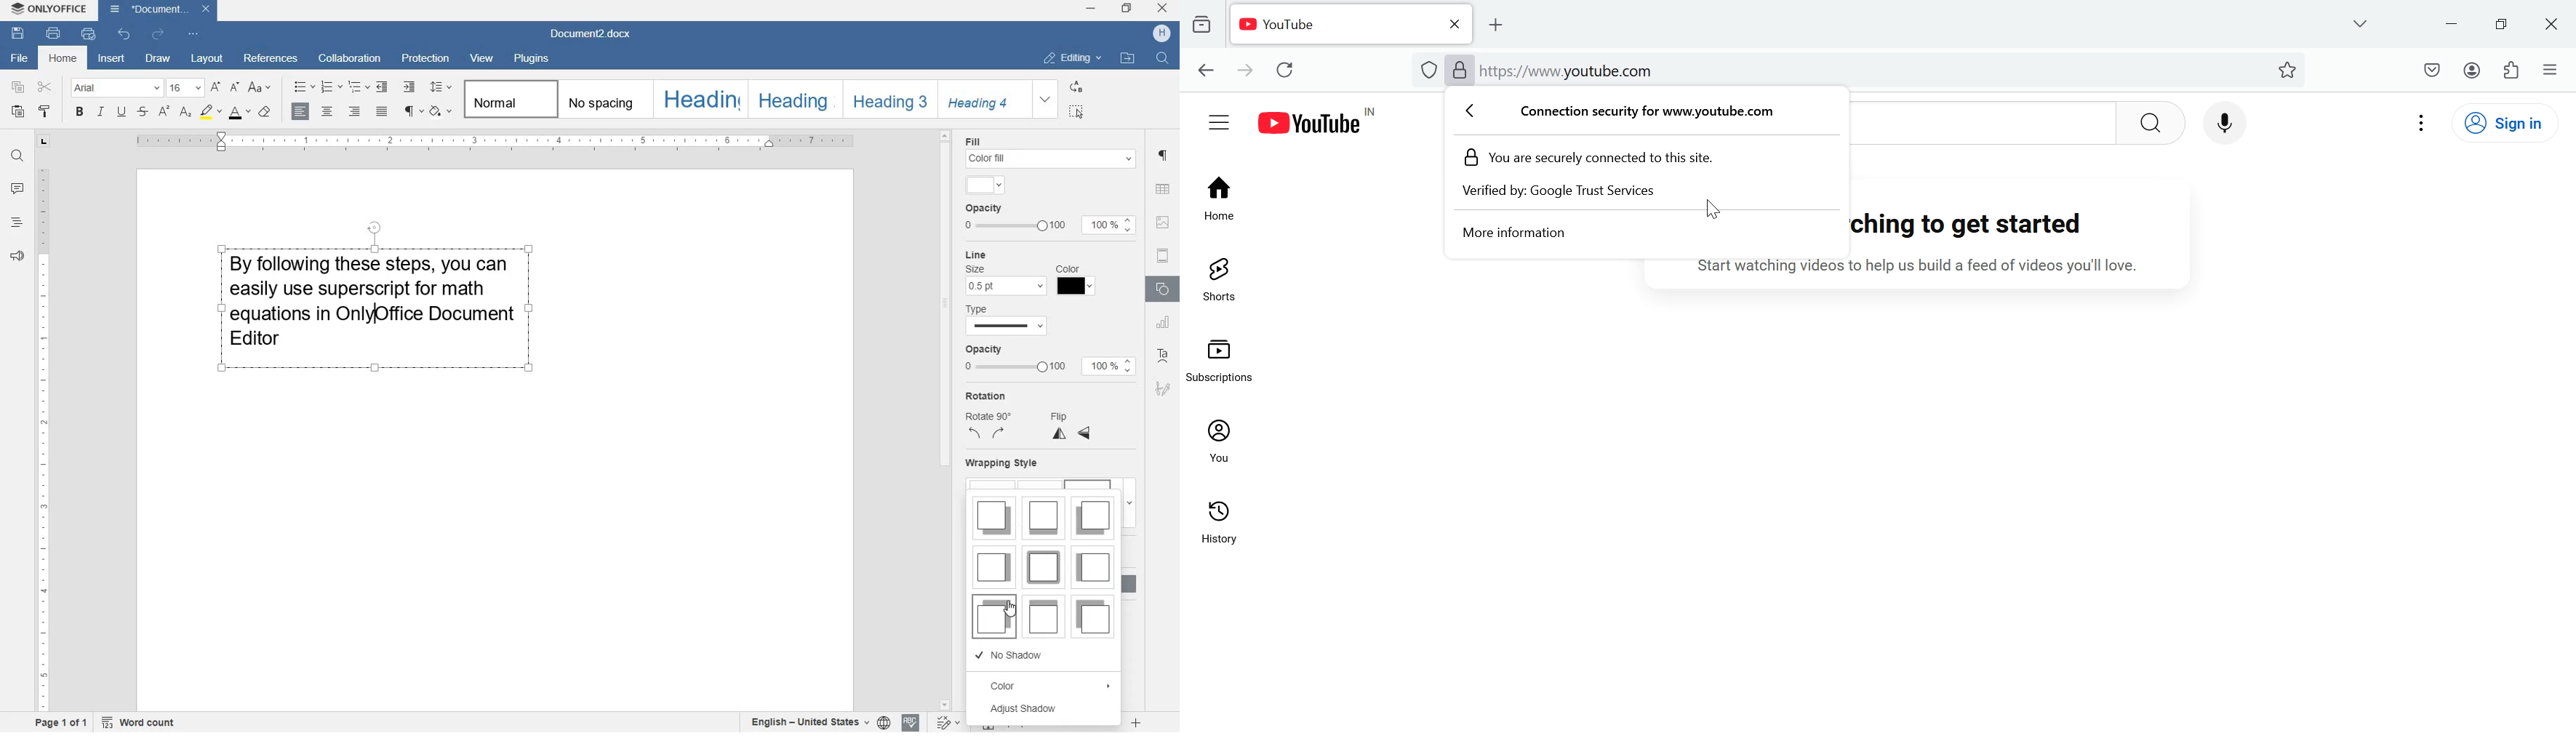  Describe the element at coordinates (1029, 658) in the screenshot. I see `NO SHADOW` at that location.